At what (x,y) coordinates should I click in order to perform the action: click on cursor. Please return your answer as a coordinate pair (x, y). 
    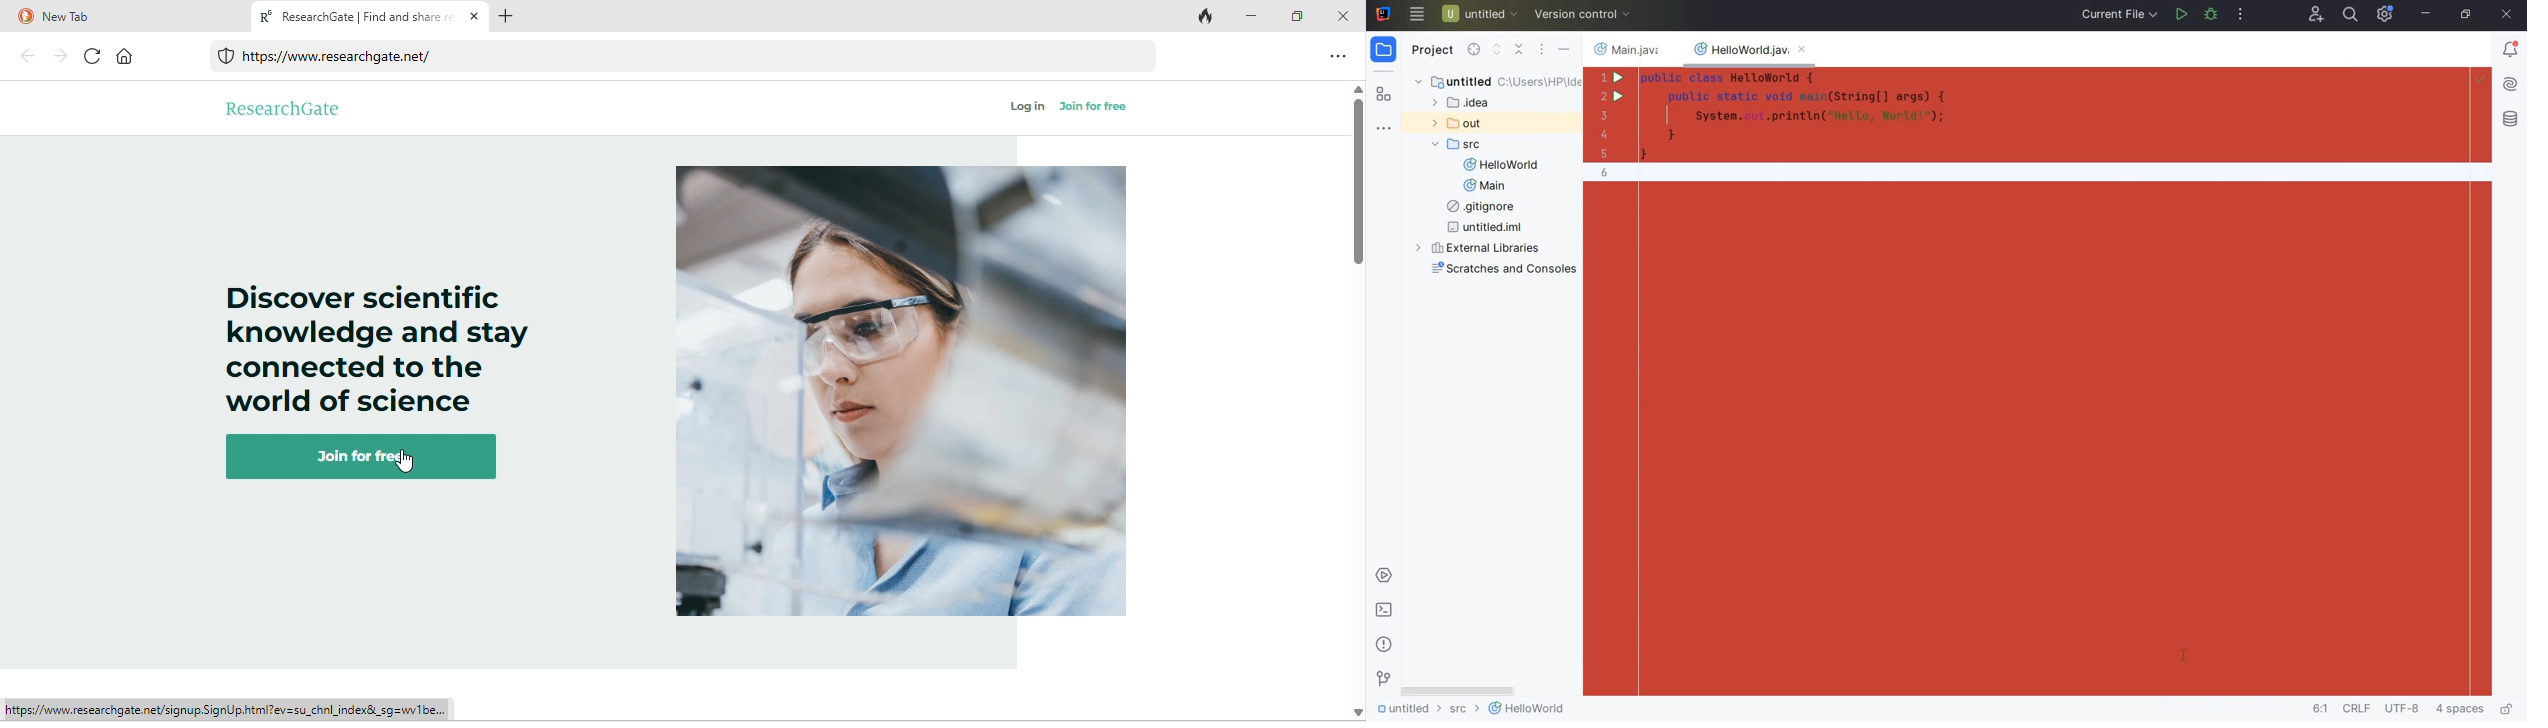
    Looking at the image, I should click on (406, 467).